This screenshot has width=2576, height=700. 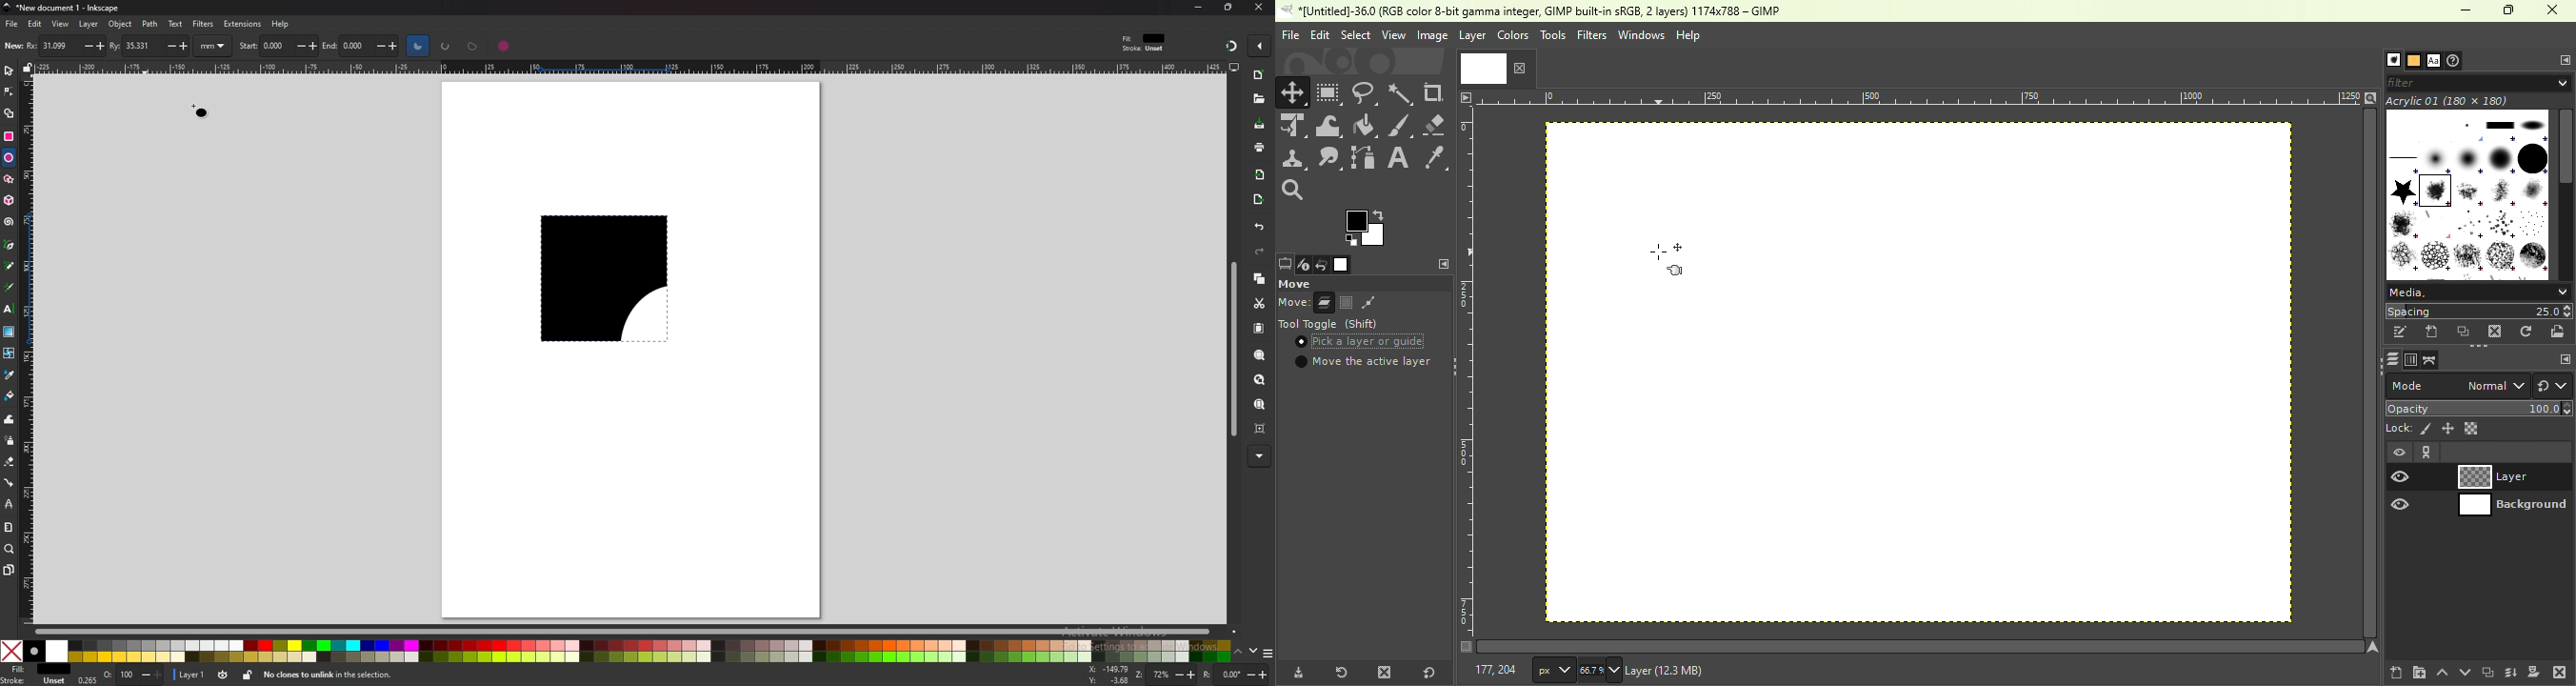 What do you see at coordinates (627, 630) in the screenshot?
I see `scroll bar` at bounding box center [627, 630].